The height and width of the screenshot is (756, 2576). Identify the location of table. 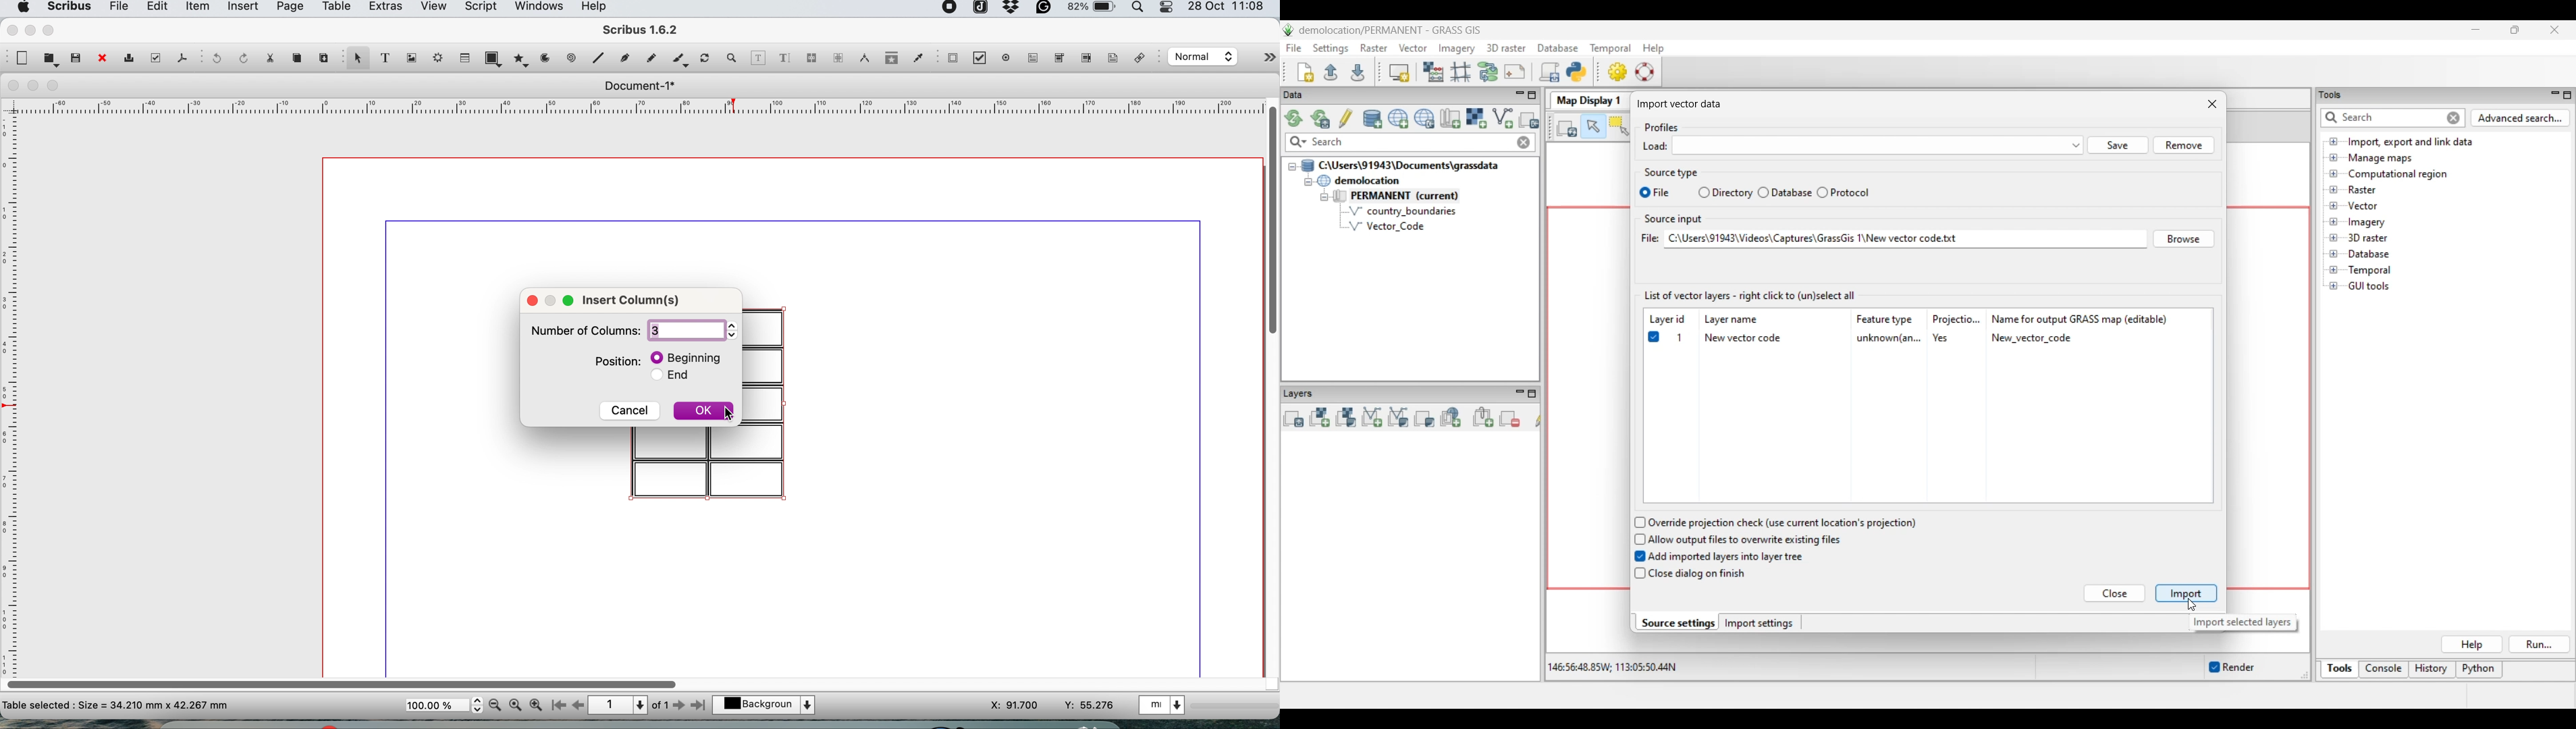
(464, 57).